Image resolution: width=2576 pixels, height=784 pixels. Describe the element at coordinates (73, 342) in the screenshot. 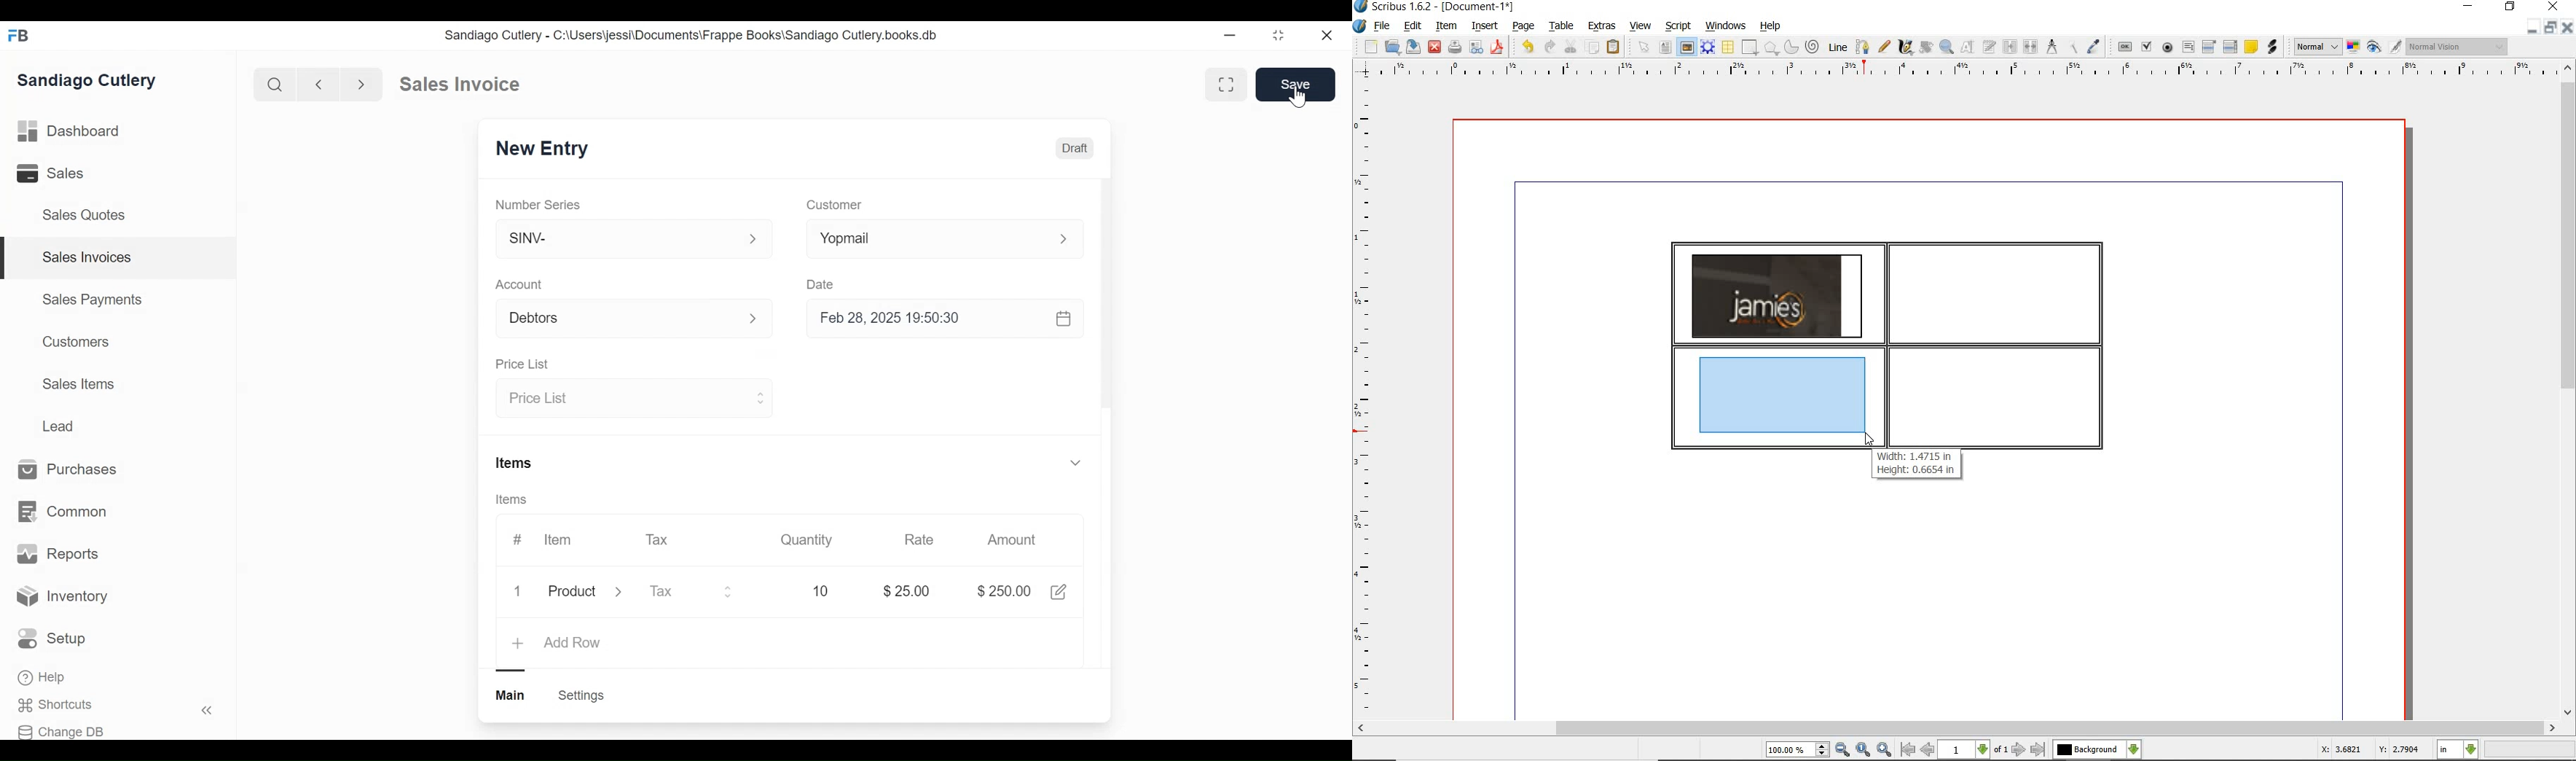

I see `Customers` at that location.